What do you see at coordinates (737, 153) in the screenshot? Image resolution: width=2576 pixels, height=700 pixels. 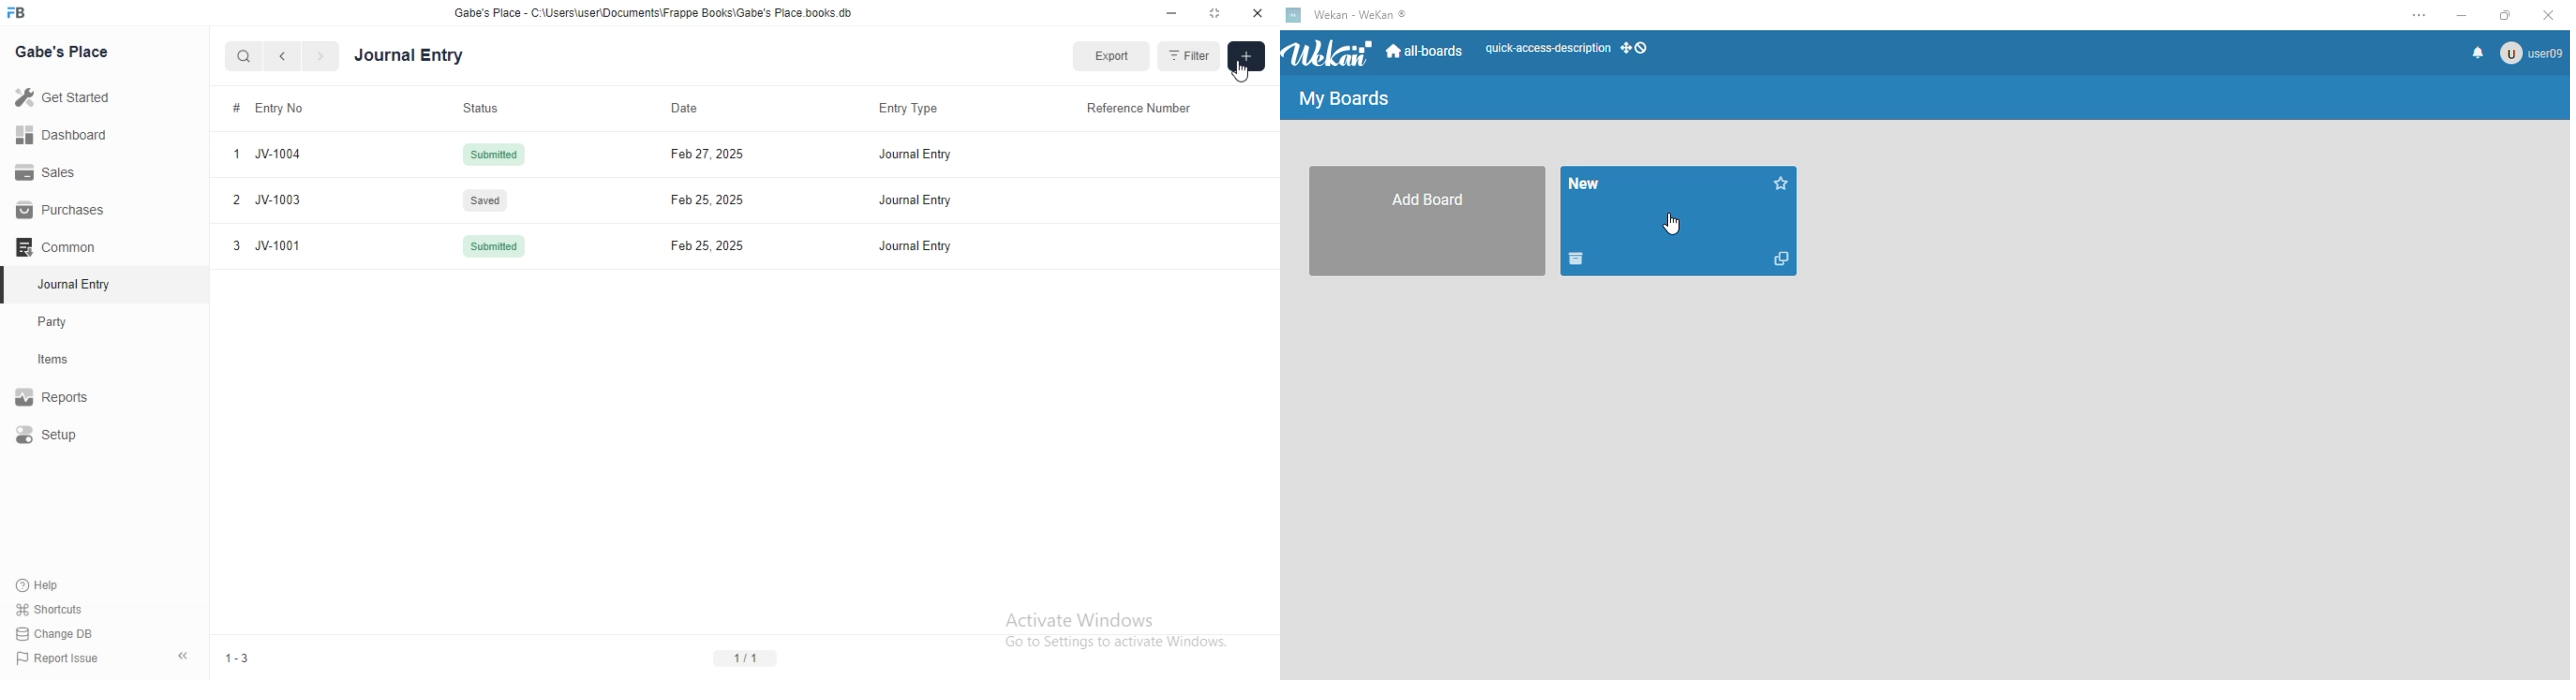 I see `1 0v-1004 Submitted Feb 27,2025 Journal Entry` at bounding box center [737, 153].